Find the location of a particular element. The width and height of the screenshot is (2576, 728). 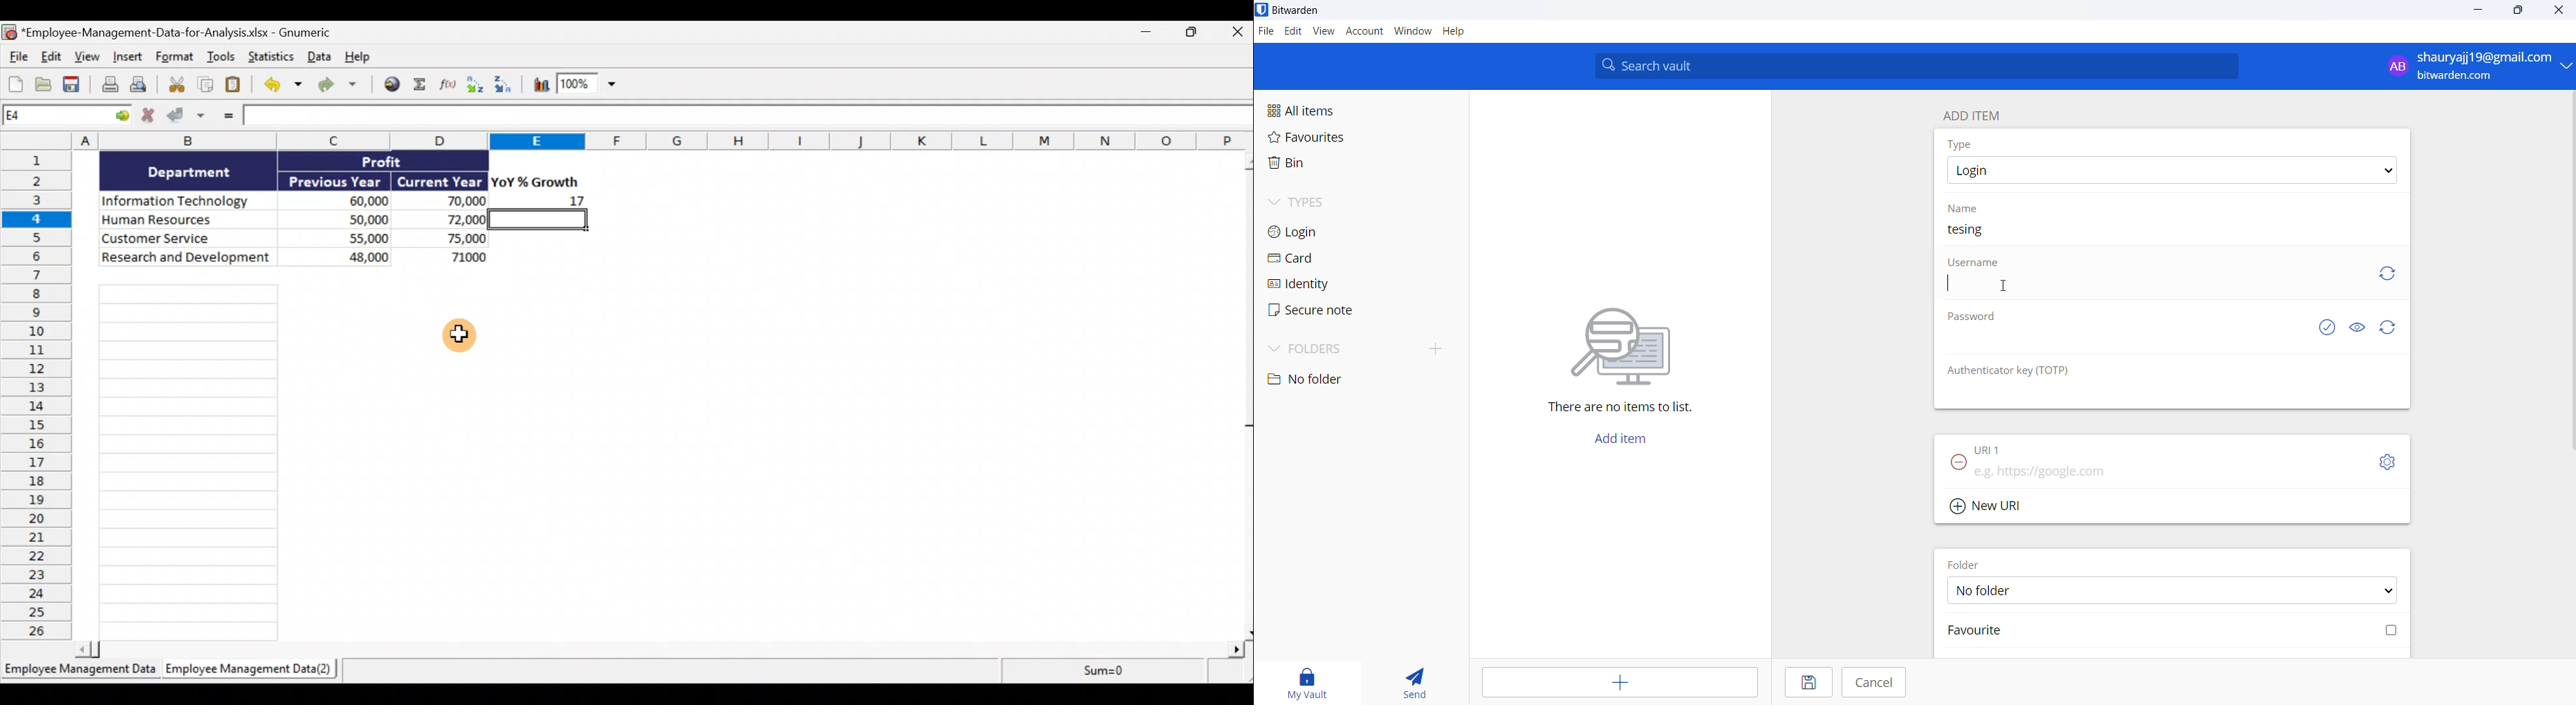

Favorites is located at coordinates (1337, 140).